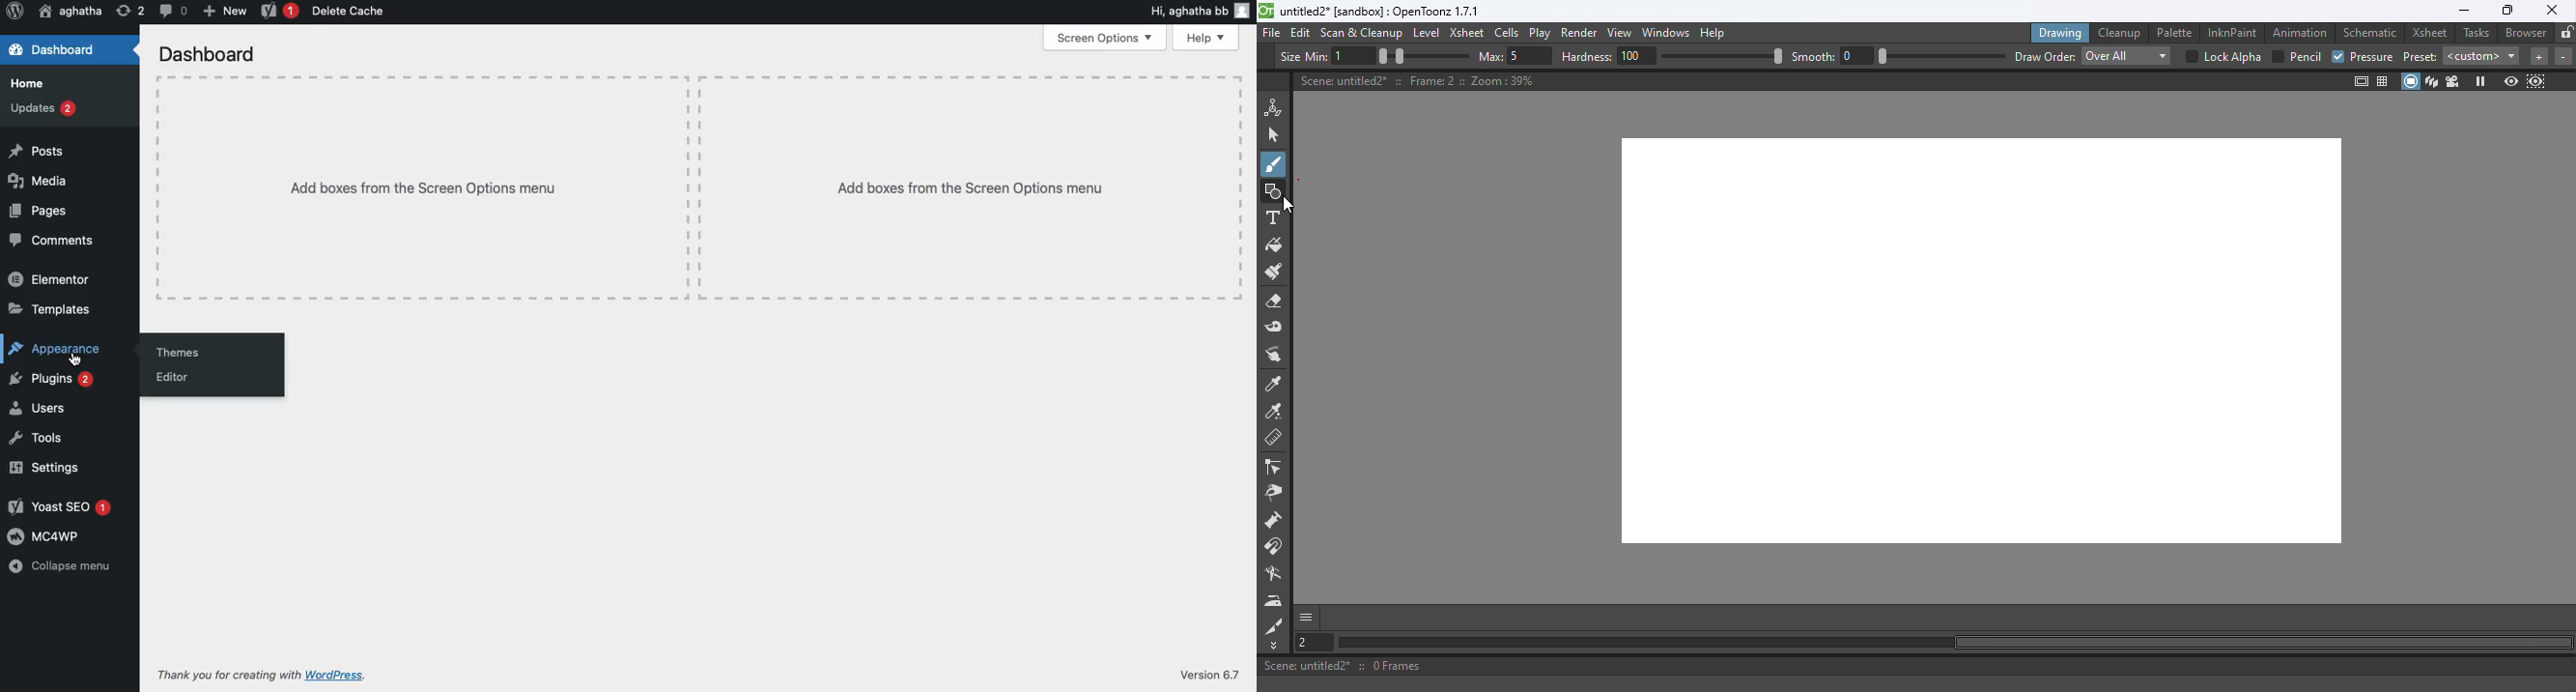 The width and height of the screenshot is (2576, 700). Describe the element at coordinates (44, 467) in the screenshot. I see `Settings` at that location.